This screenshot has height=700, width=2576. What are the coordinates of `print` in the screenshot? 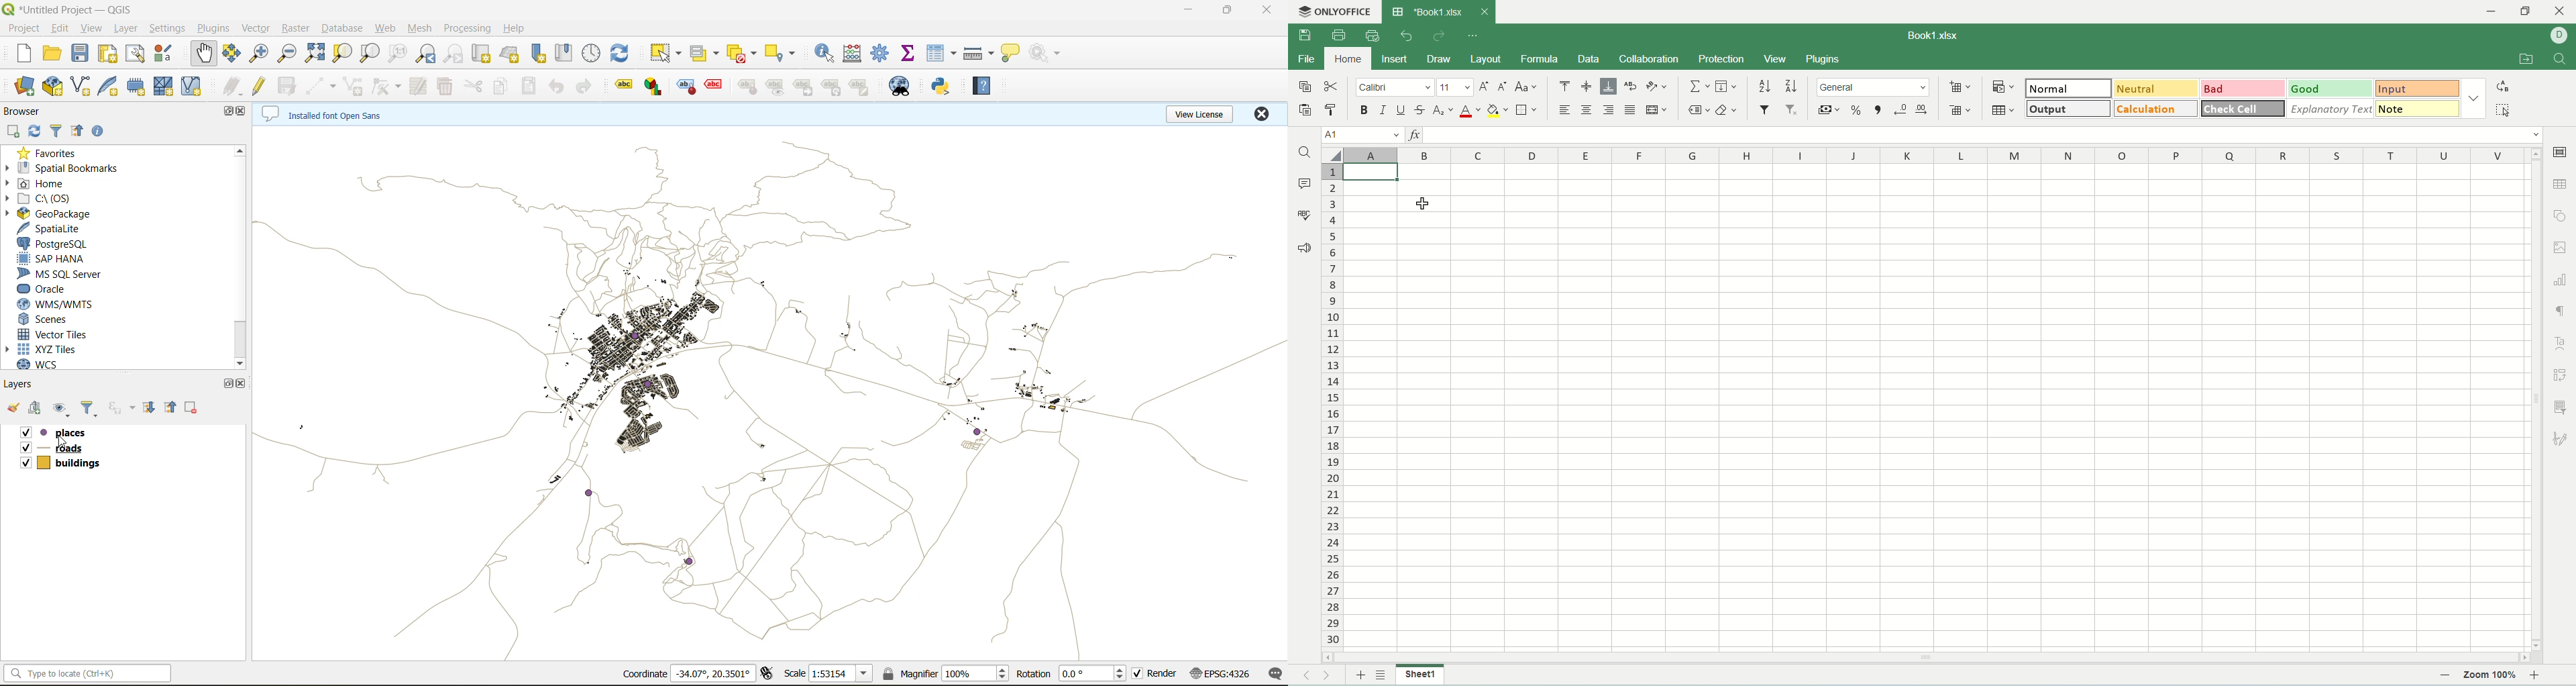 It's located at (1338, 34).